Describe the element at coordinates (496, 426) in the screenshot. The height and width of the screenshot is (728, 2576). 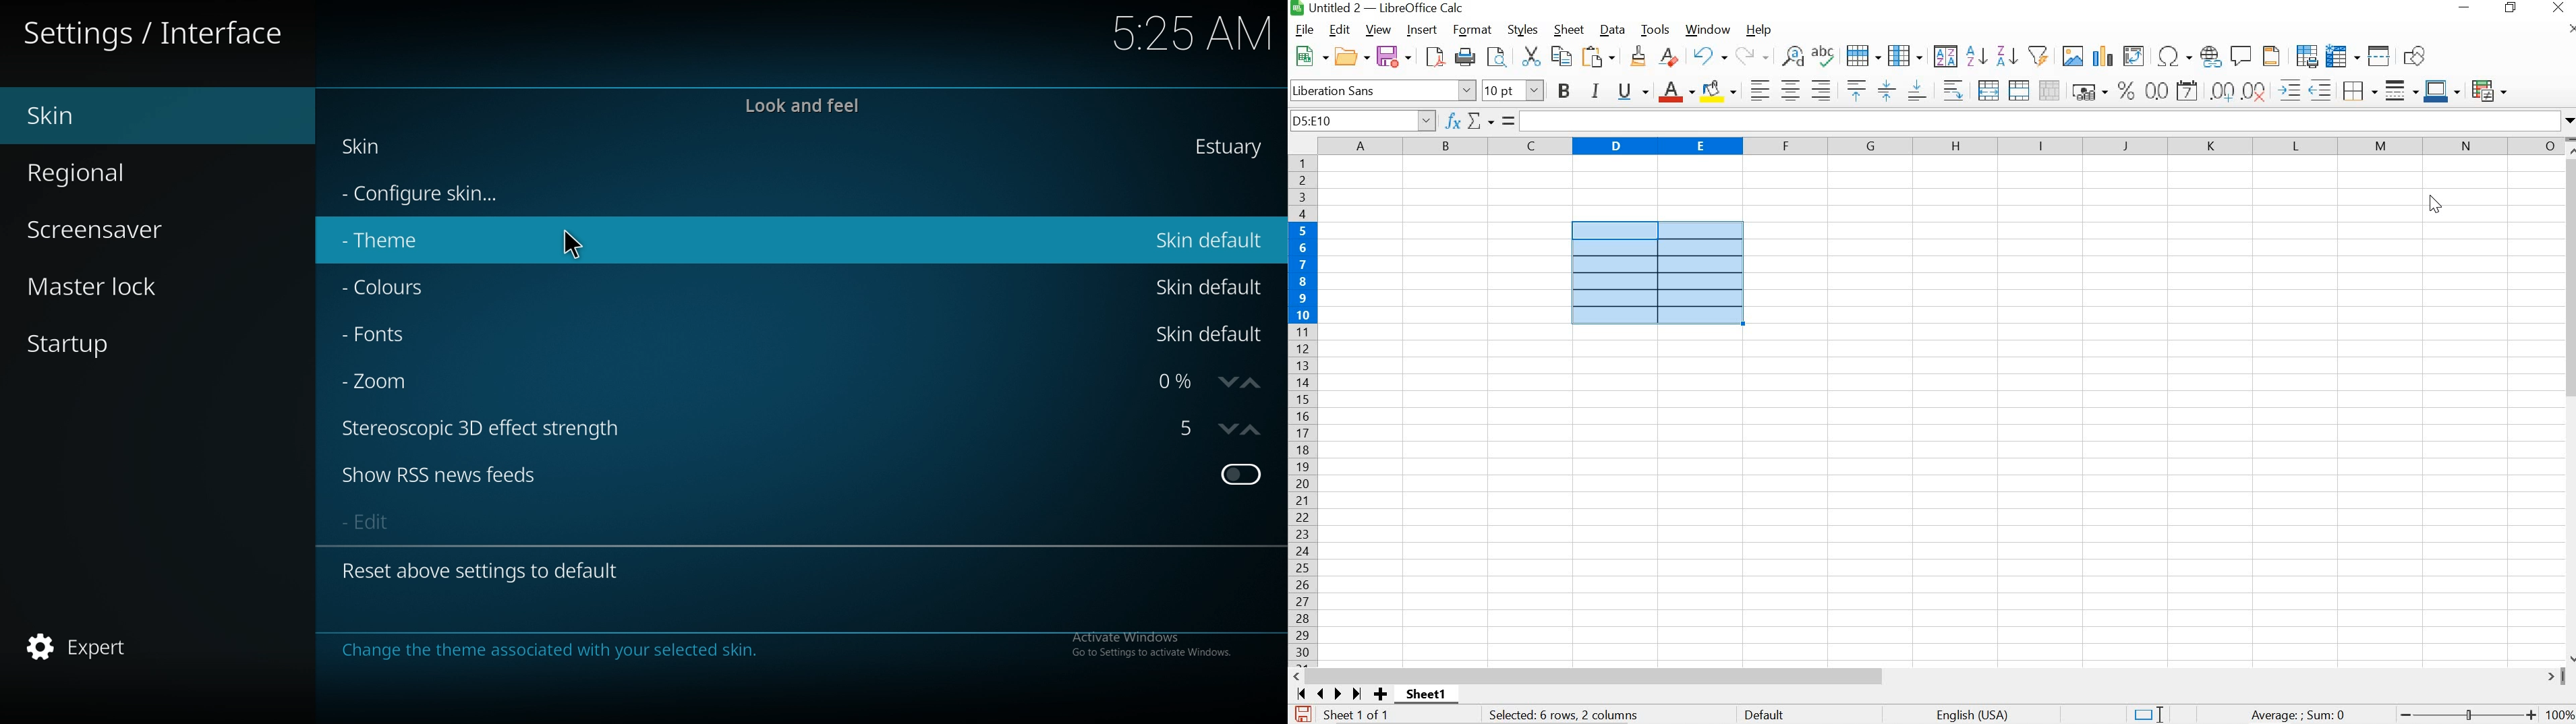
I see `stereoscopic 3d effect strength` at that location.